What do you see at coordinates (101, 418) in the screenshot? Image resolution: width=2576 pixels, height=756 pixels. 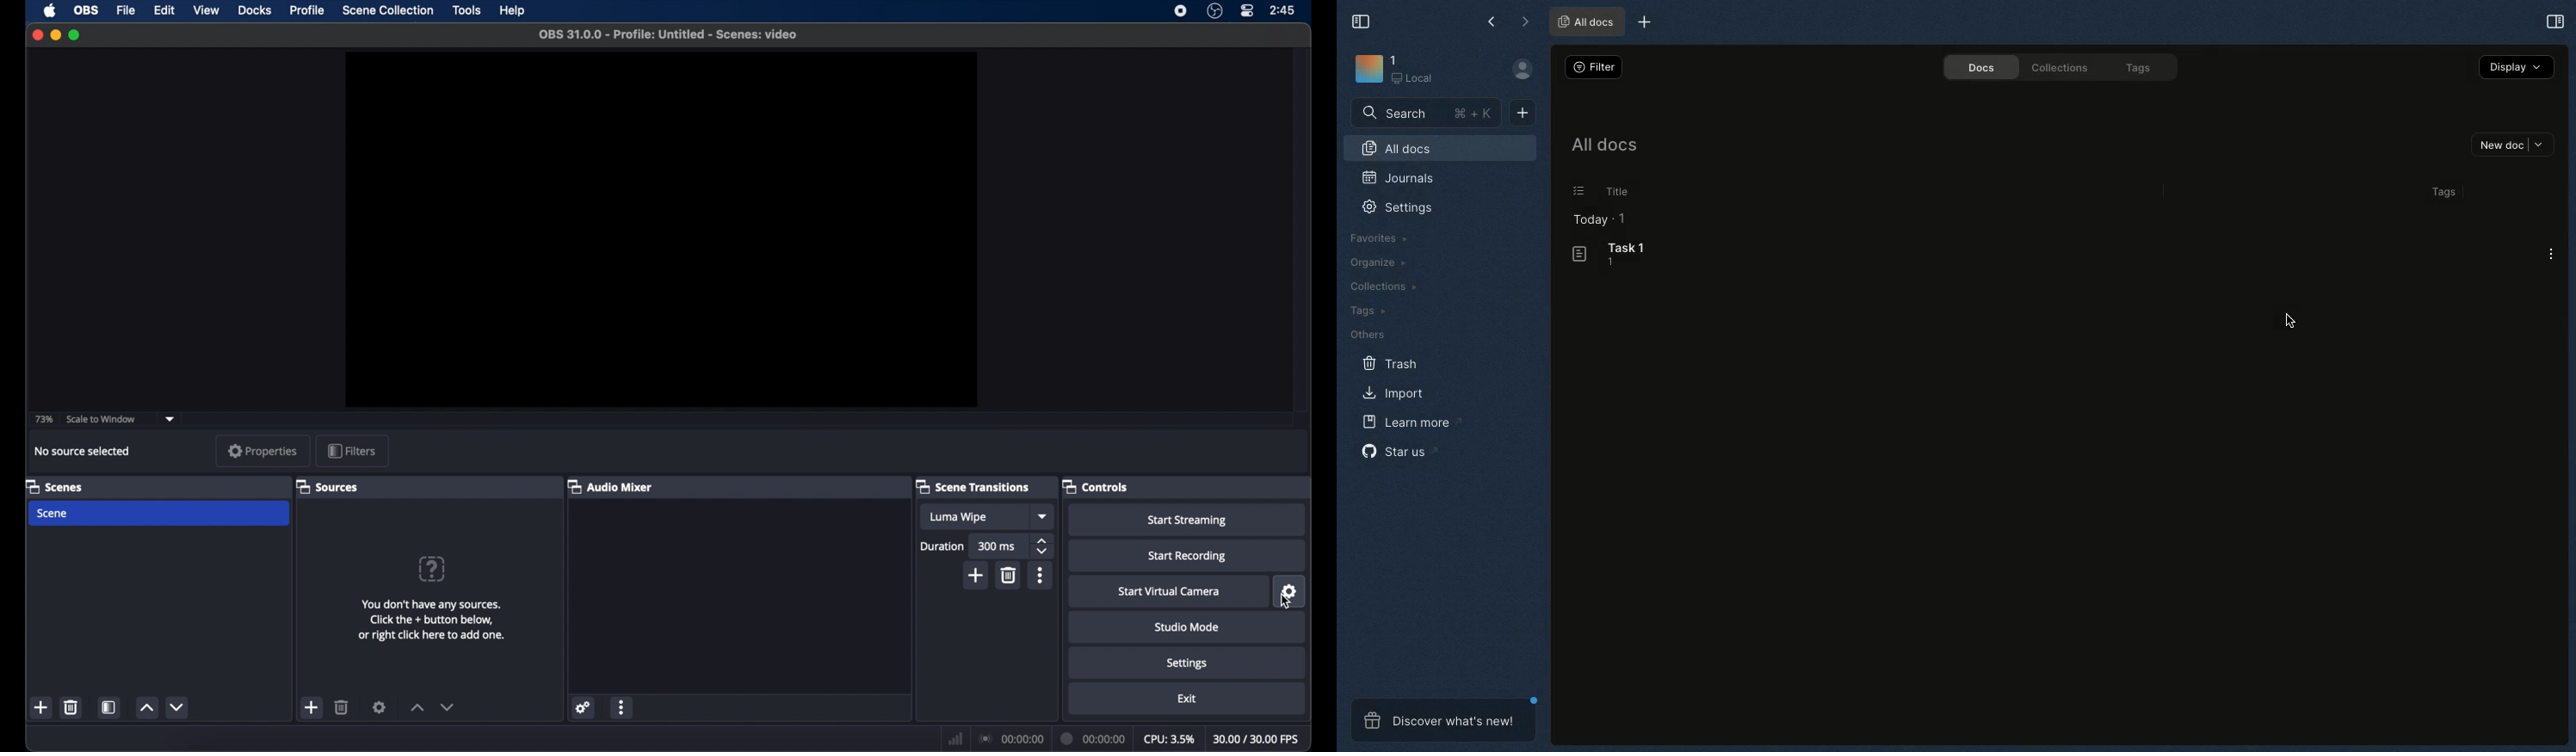 I see `scale to window` at bounding box center [101, 418].